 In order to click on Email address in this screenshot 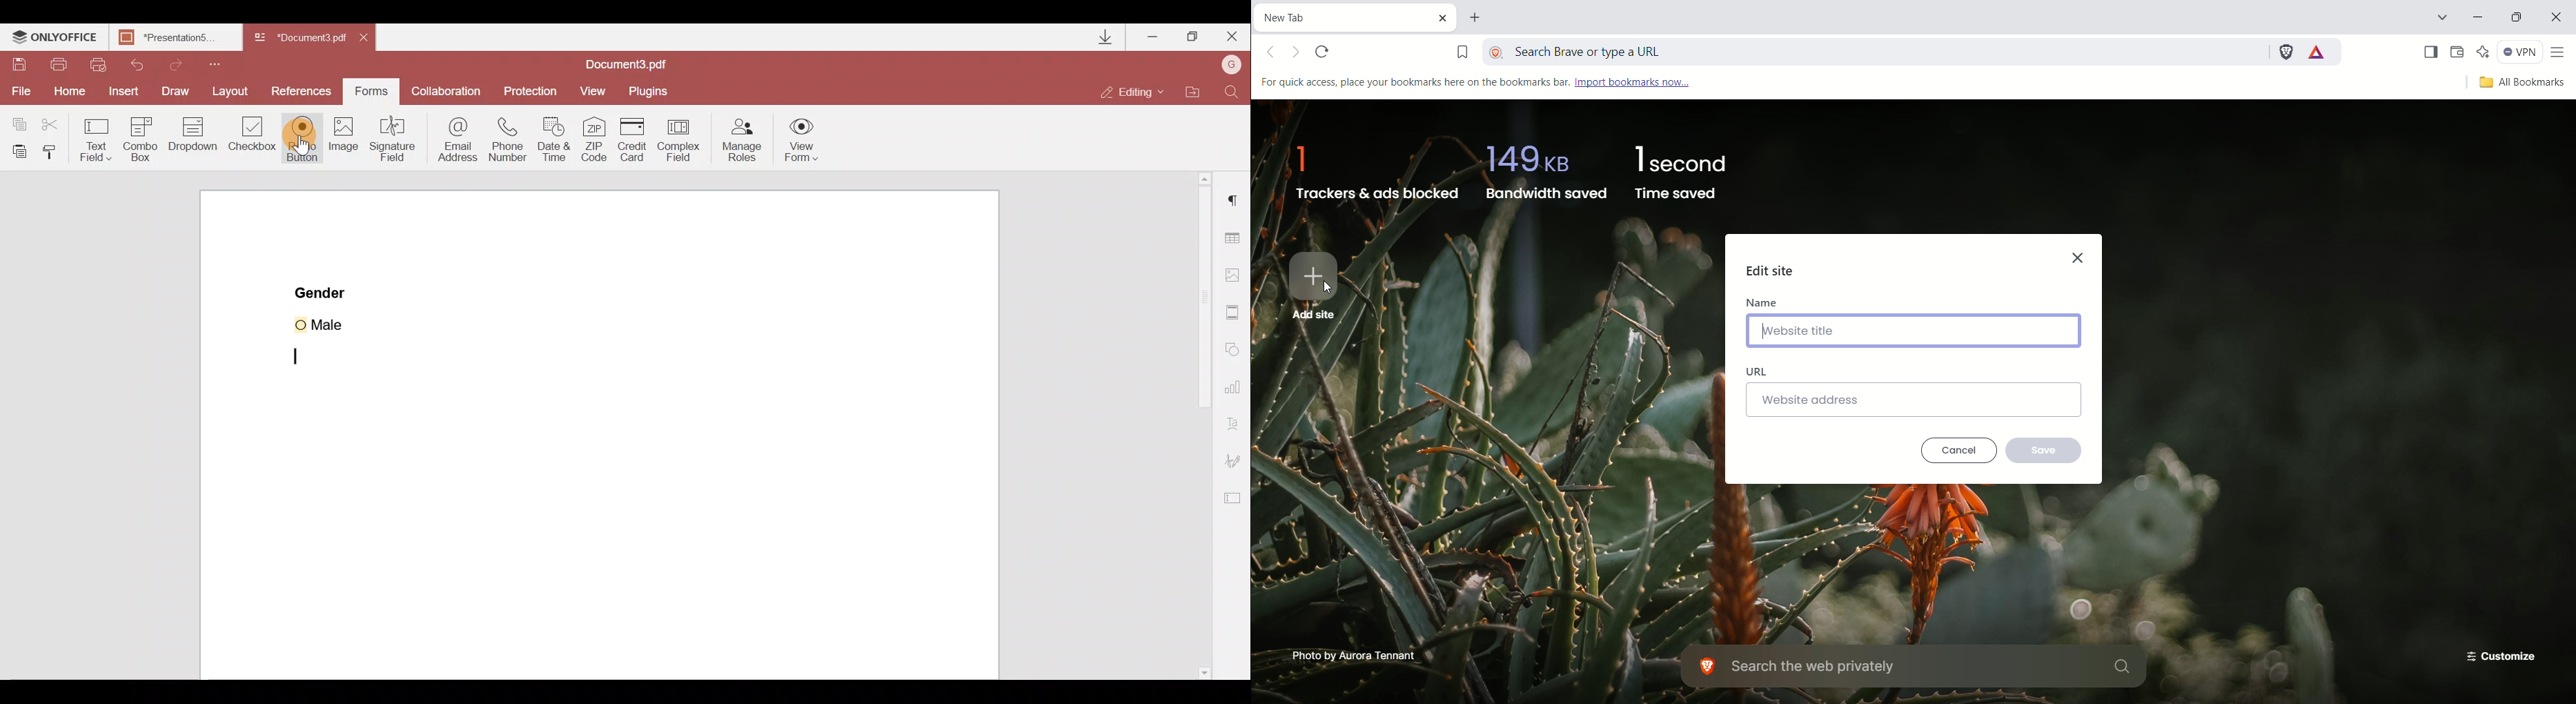, I will do `click(456, 140)`.